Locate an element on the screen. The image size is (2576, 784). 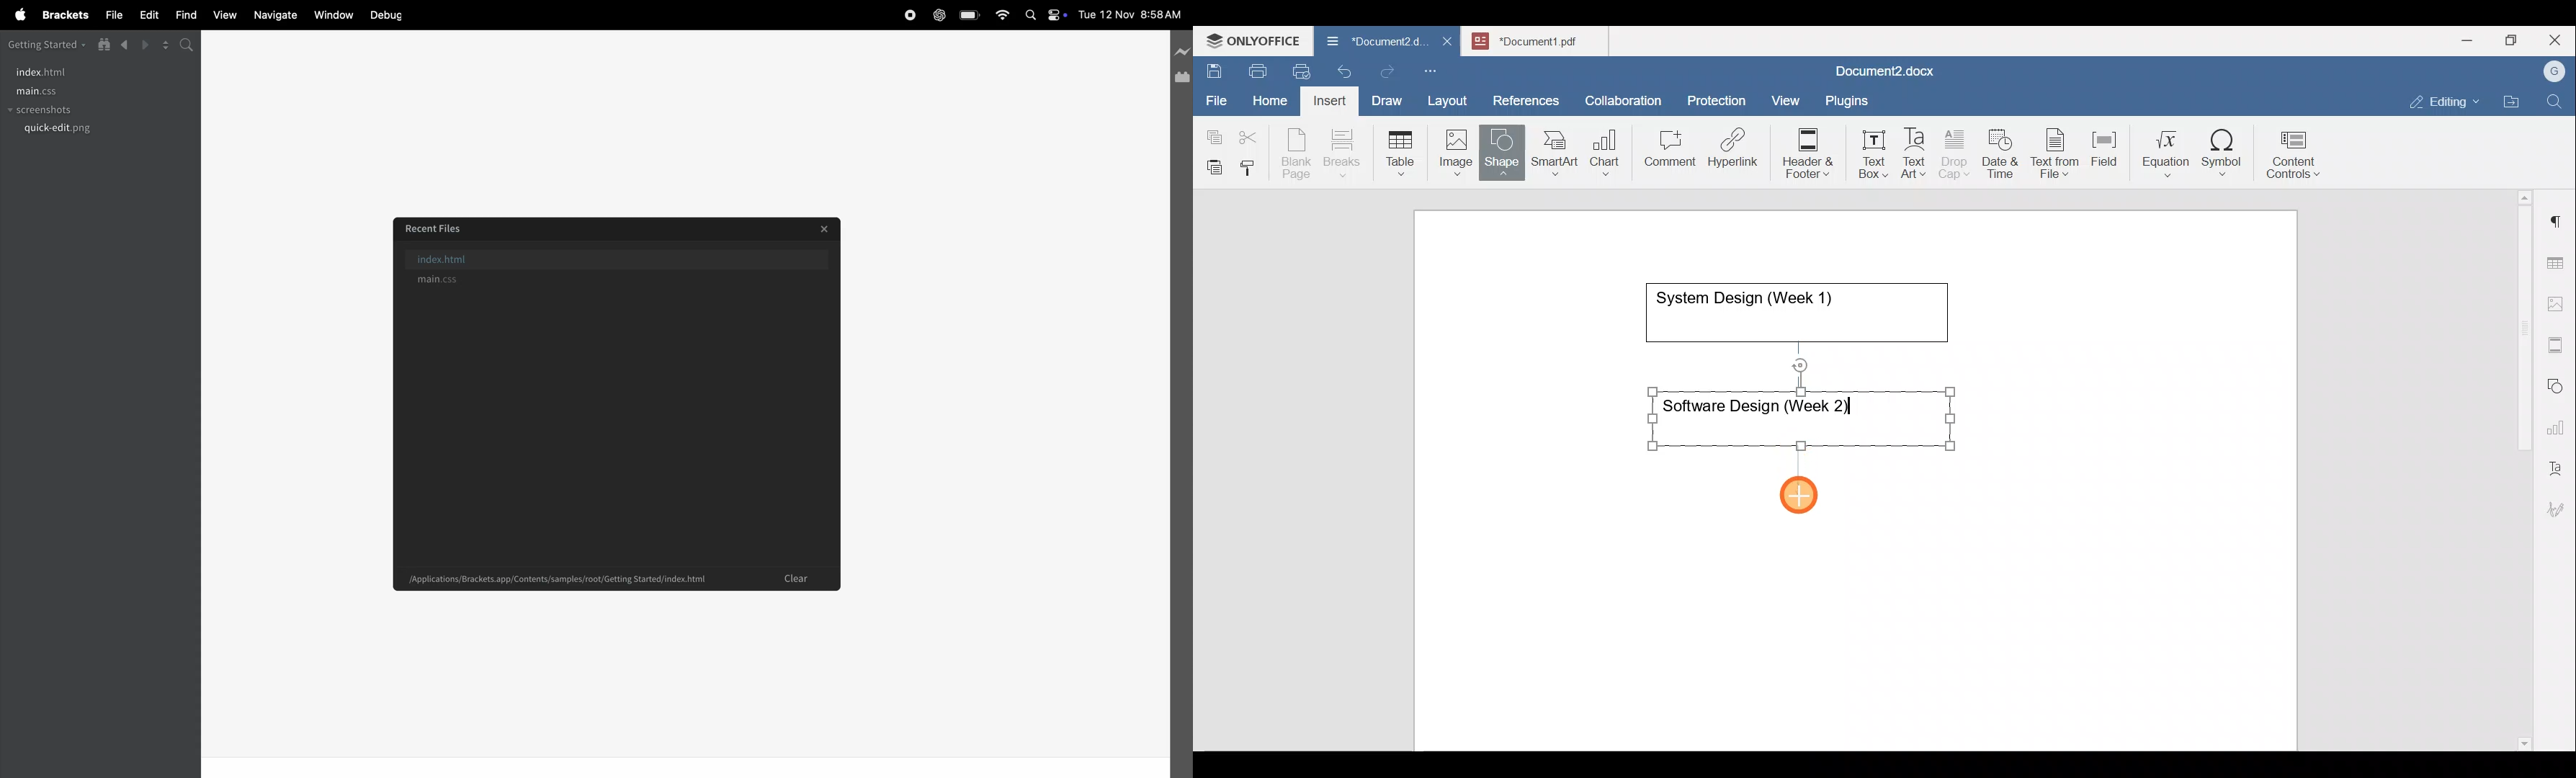
Maximize is located at coordinates (2515, 40).